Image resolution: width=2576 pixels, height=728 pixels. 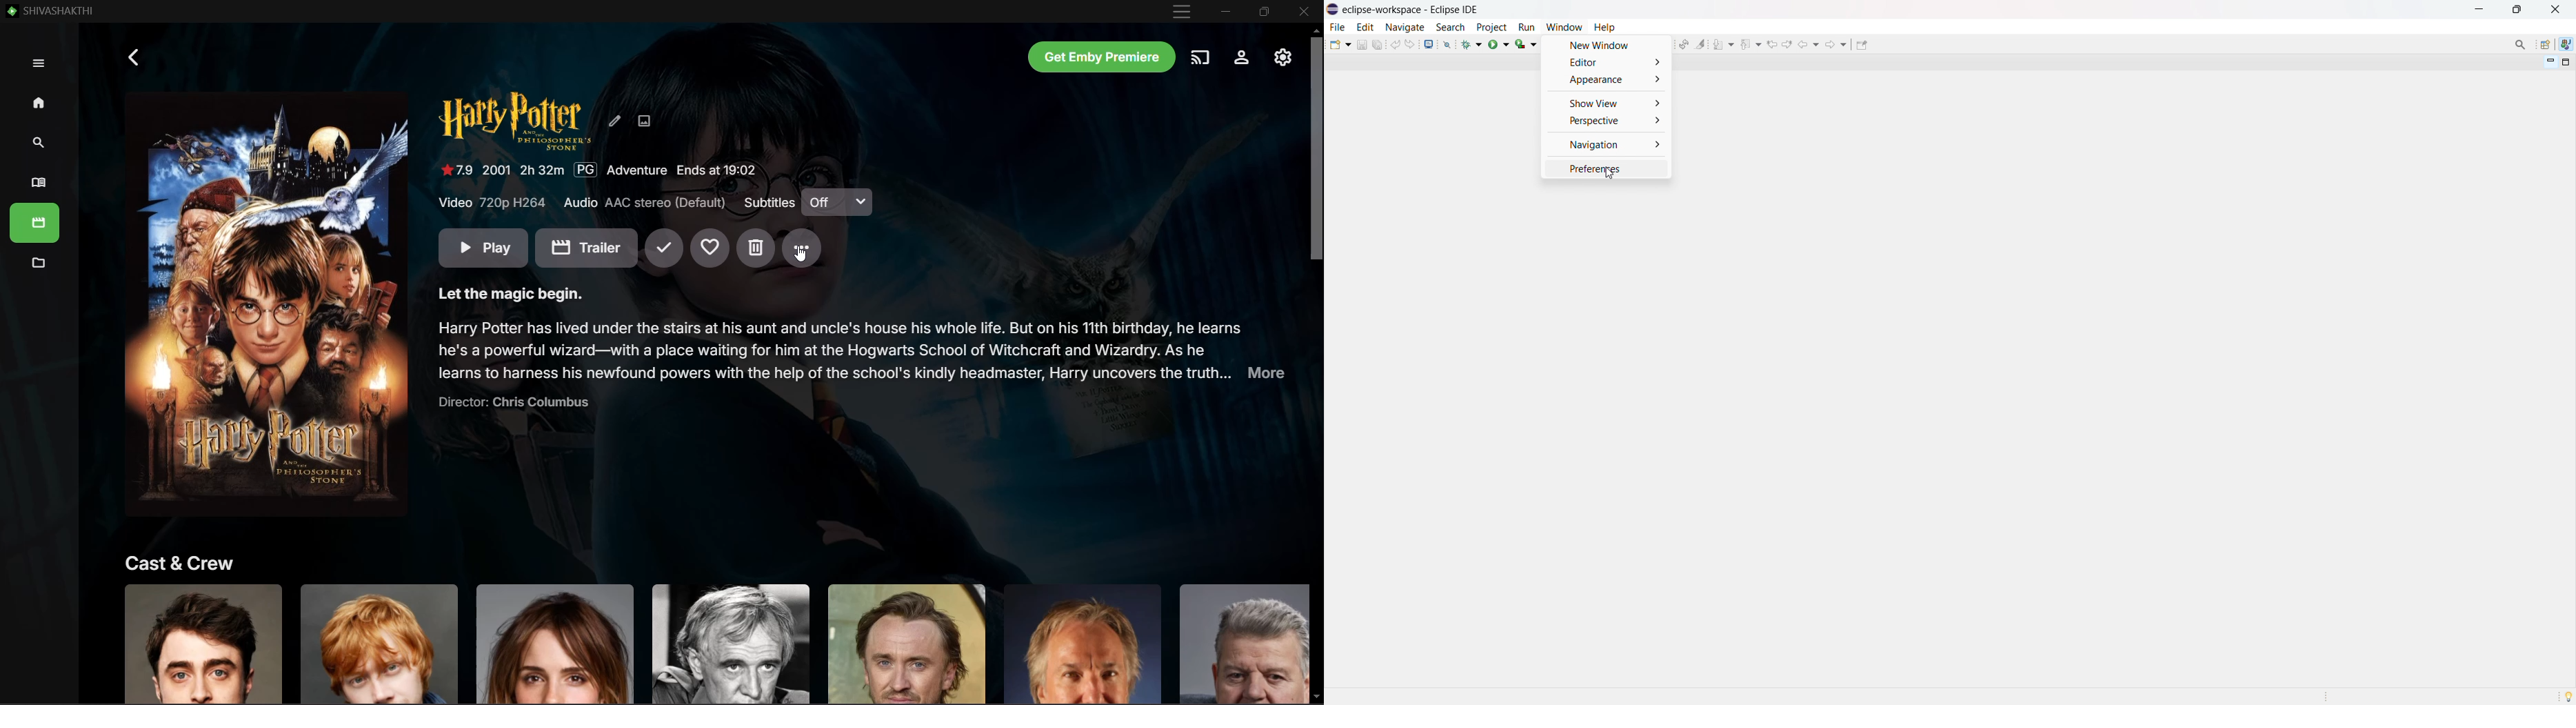 I want to click on Audio , so click(x=647, y=203).